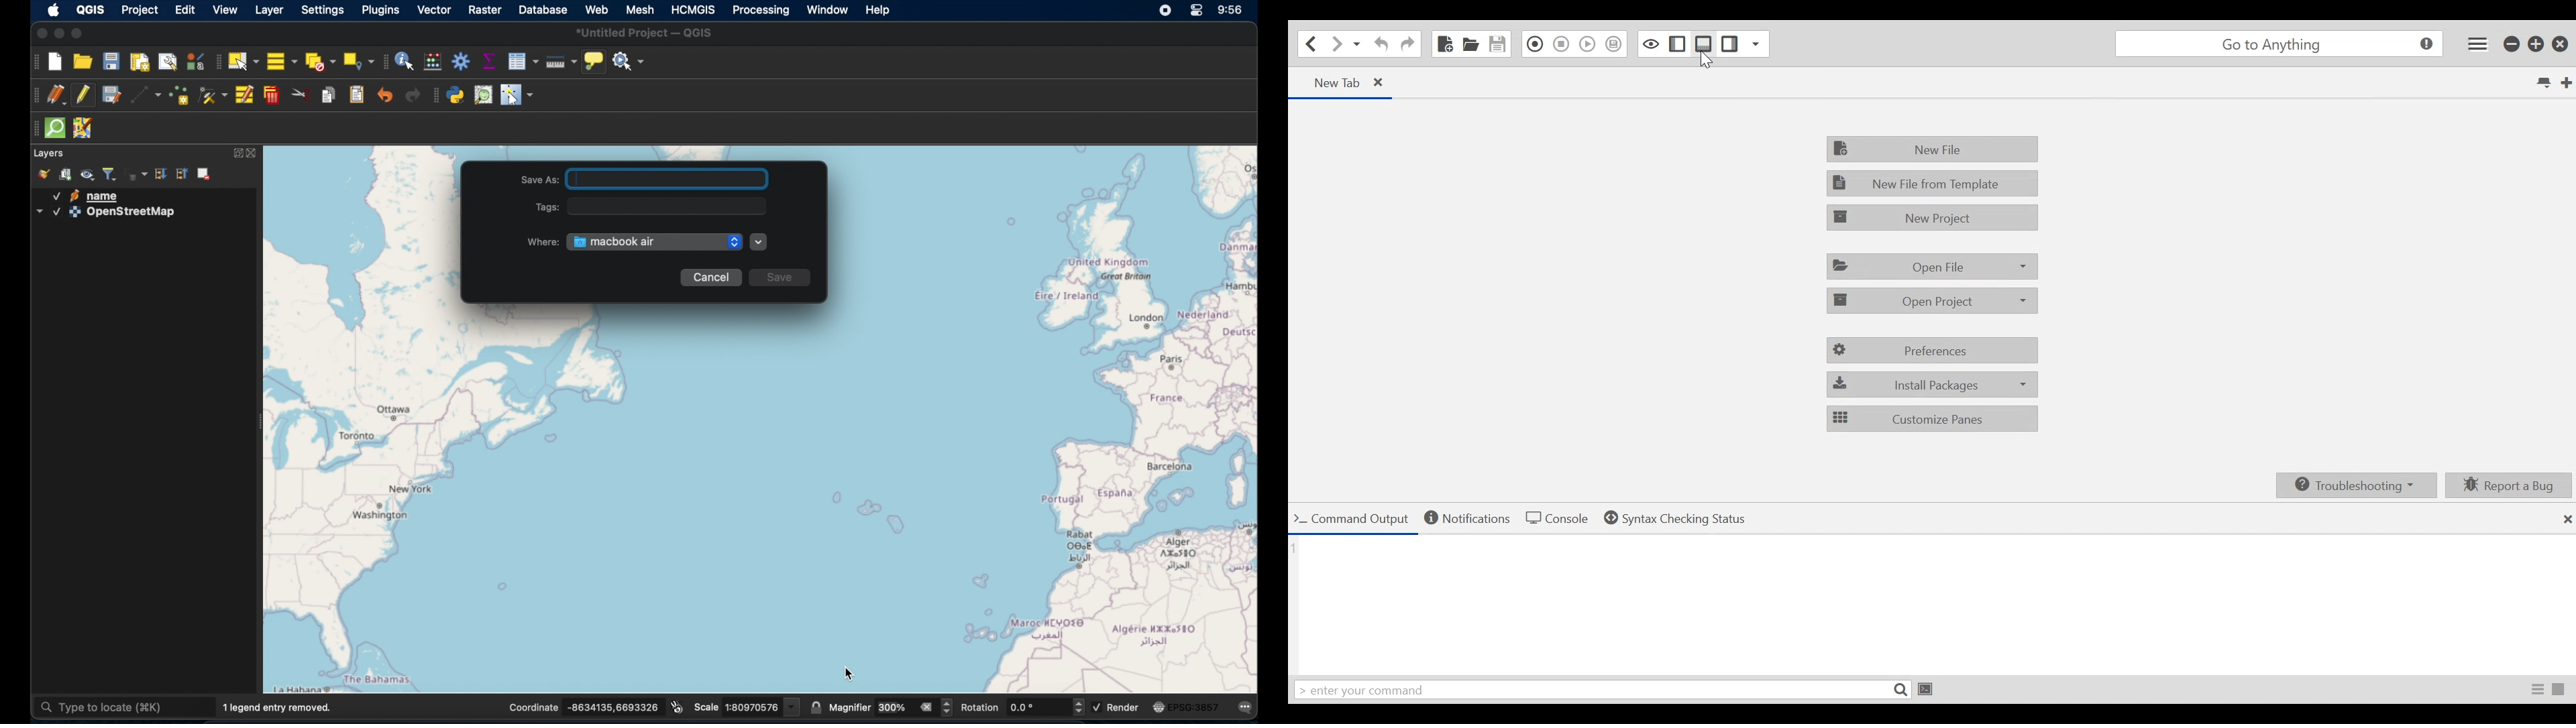 The image size is (2576, 728). I want to click on layer, so click(269, 11).